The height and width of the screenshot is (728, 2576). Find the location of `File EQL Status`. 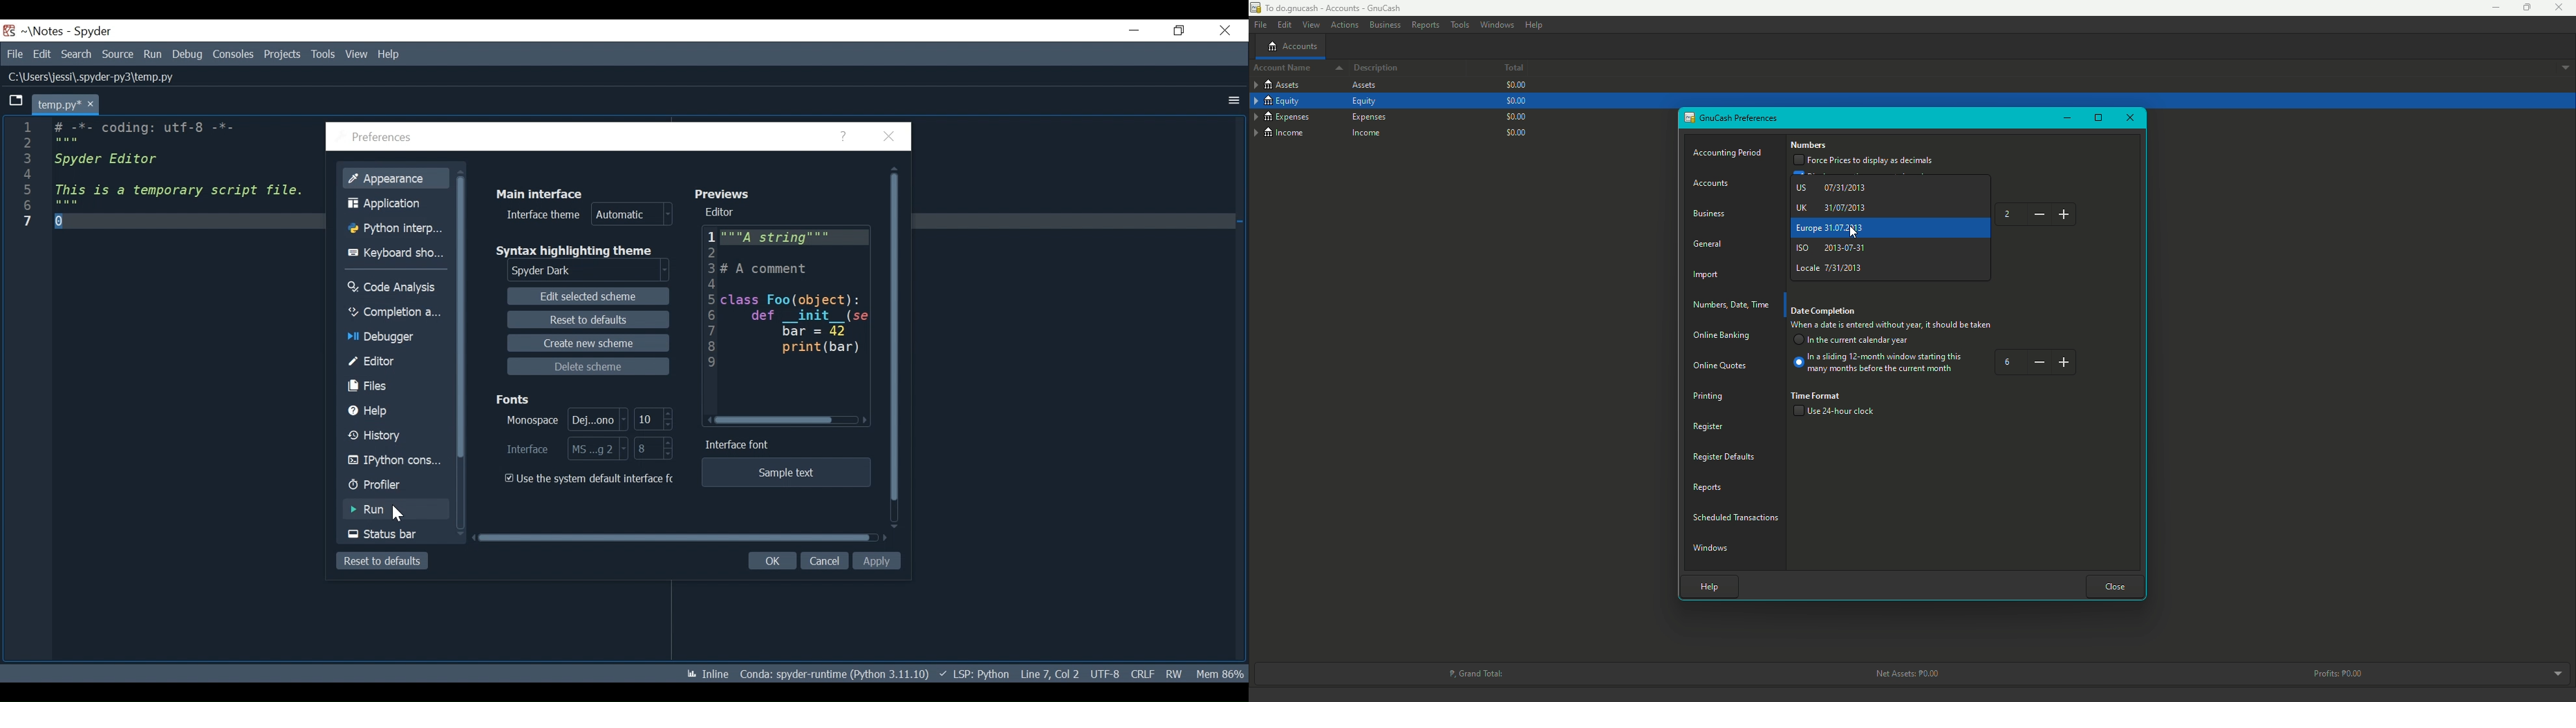

File EQL Status is located at coordinates (1145, 672).